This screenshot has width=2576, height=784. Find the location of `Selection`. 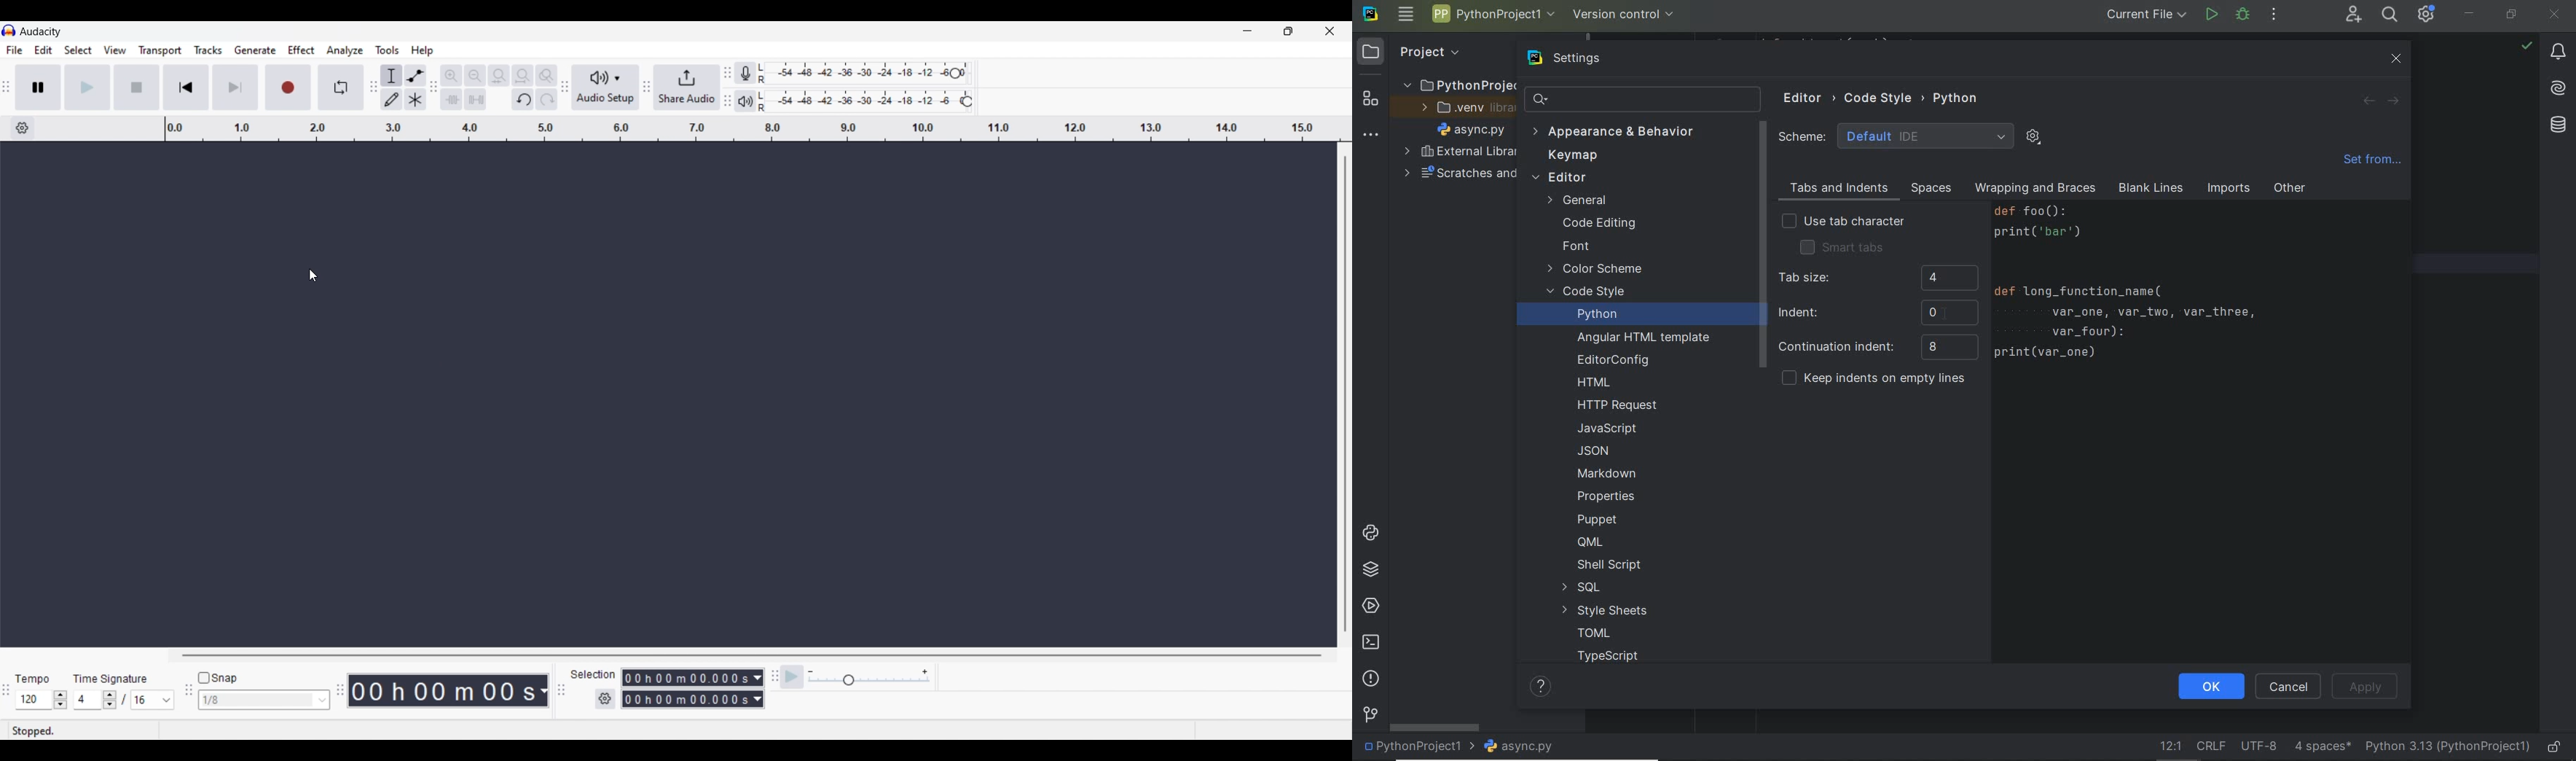

Selection is located at coordinates (592, 674).